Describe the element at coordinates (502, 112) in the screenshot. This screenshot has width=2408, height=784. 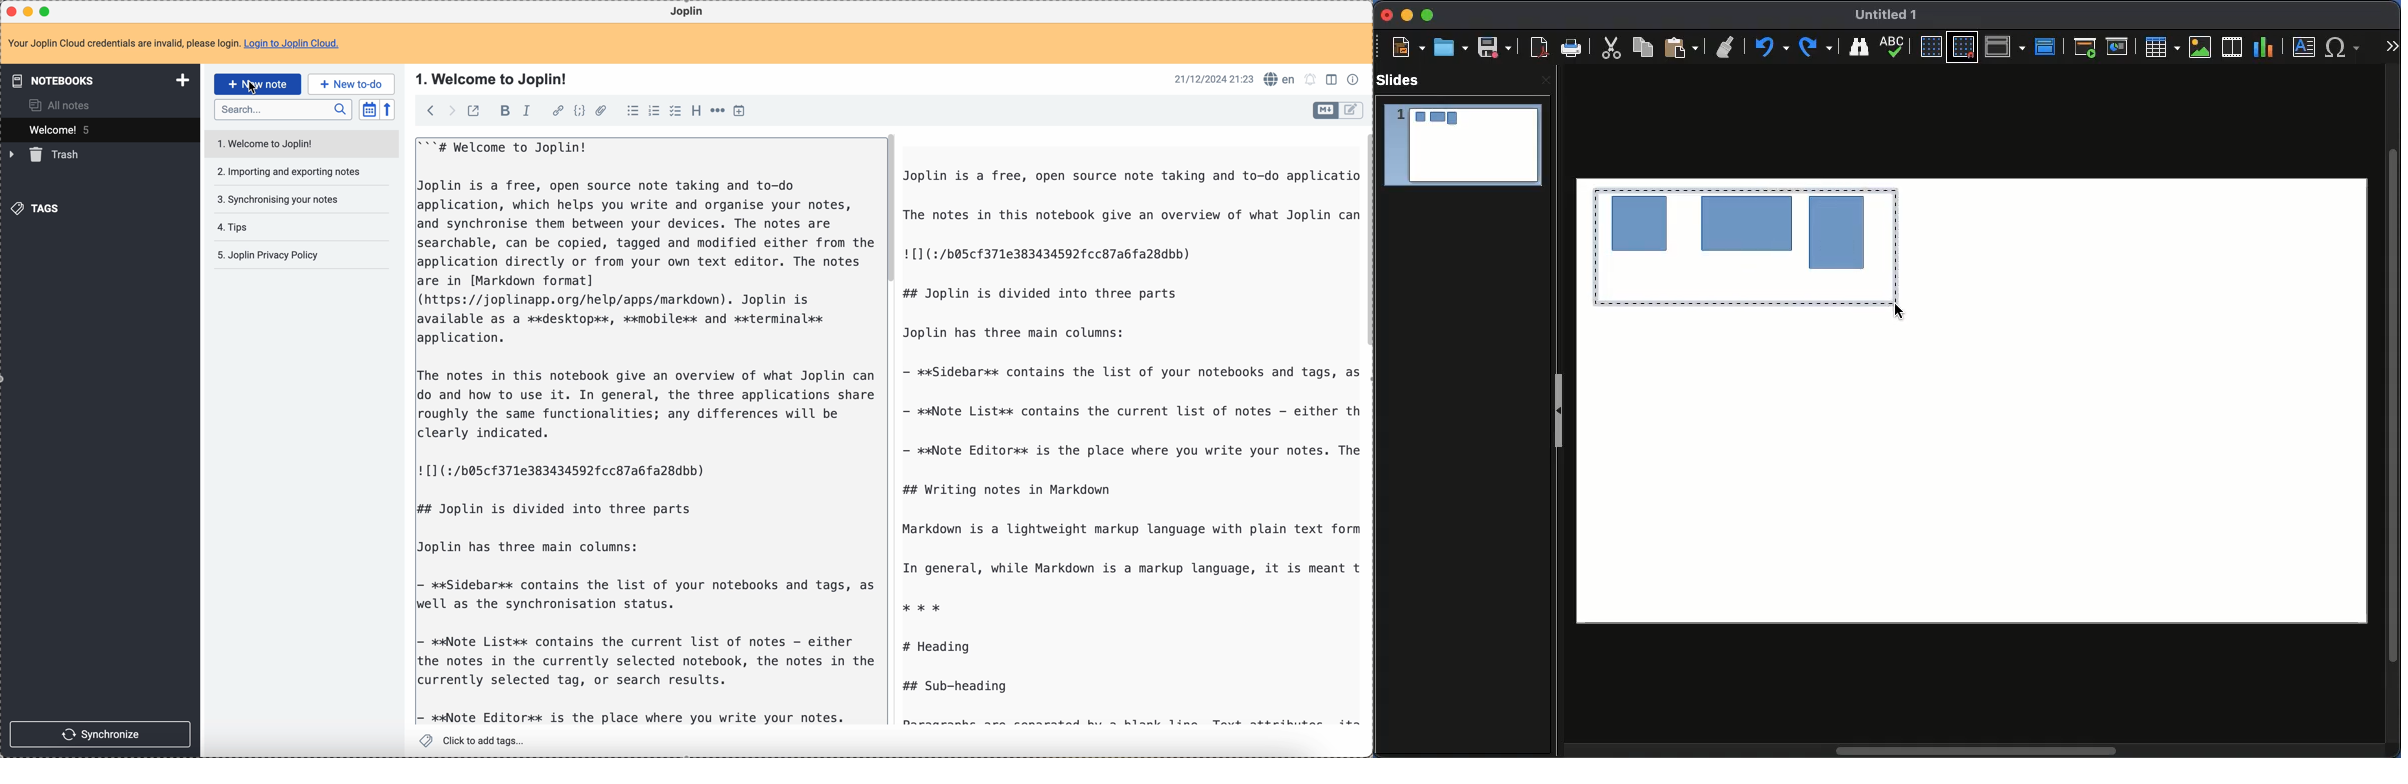
I see `bold` at that location.